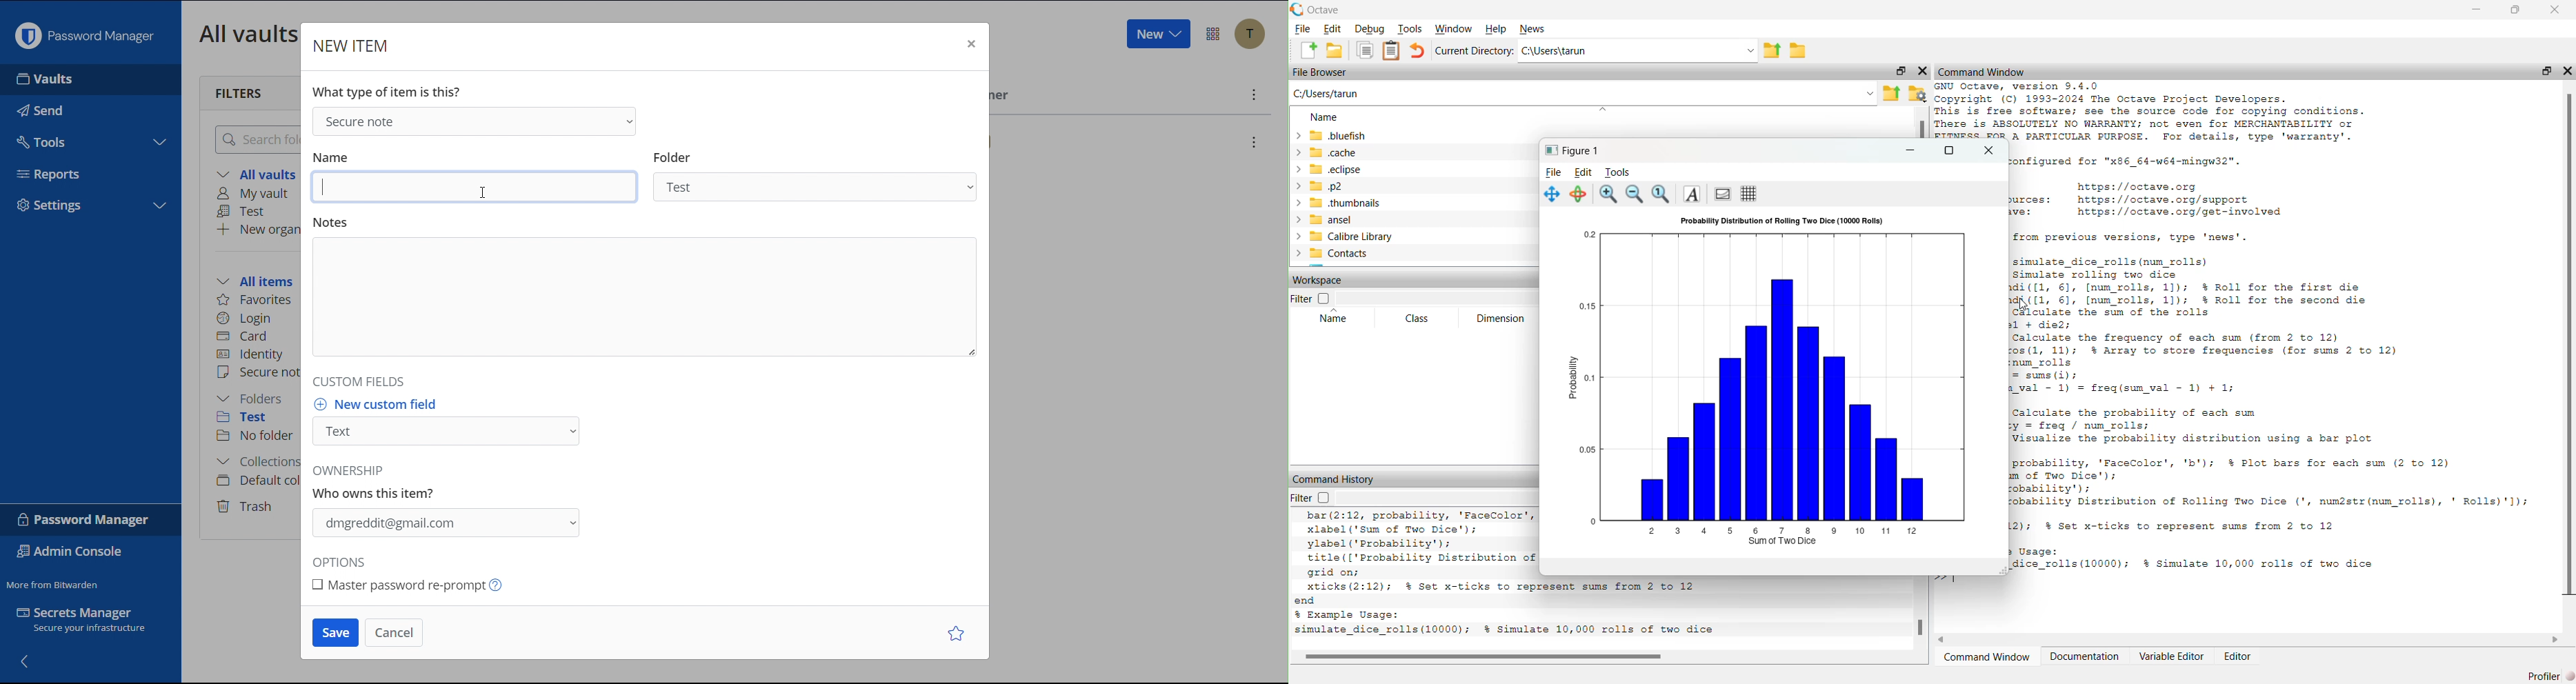 This screenshot has width=2576, height=700. What do you see at coordinates (1250, 34) in the screenshot?
I see `Accounts` at bounding box center [1250, 34].